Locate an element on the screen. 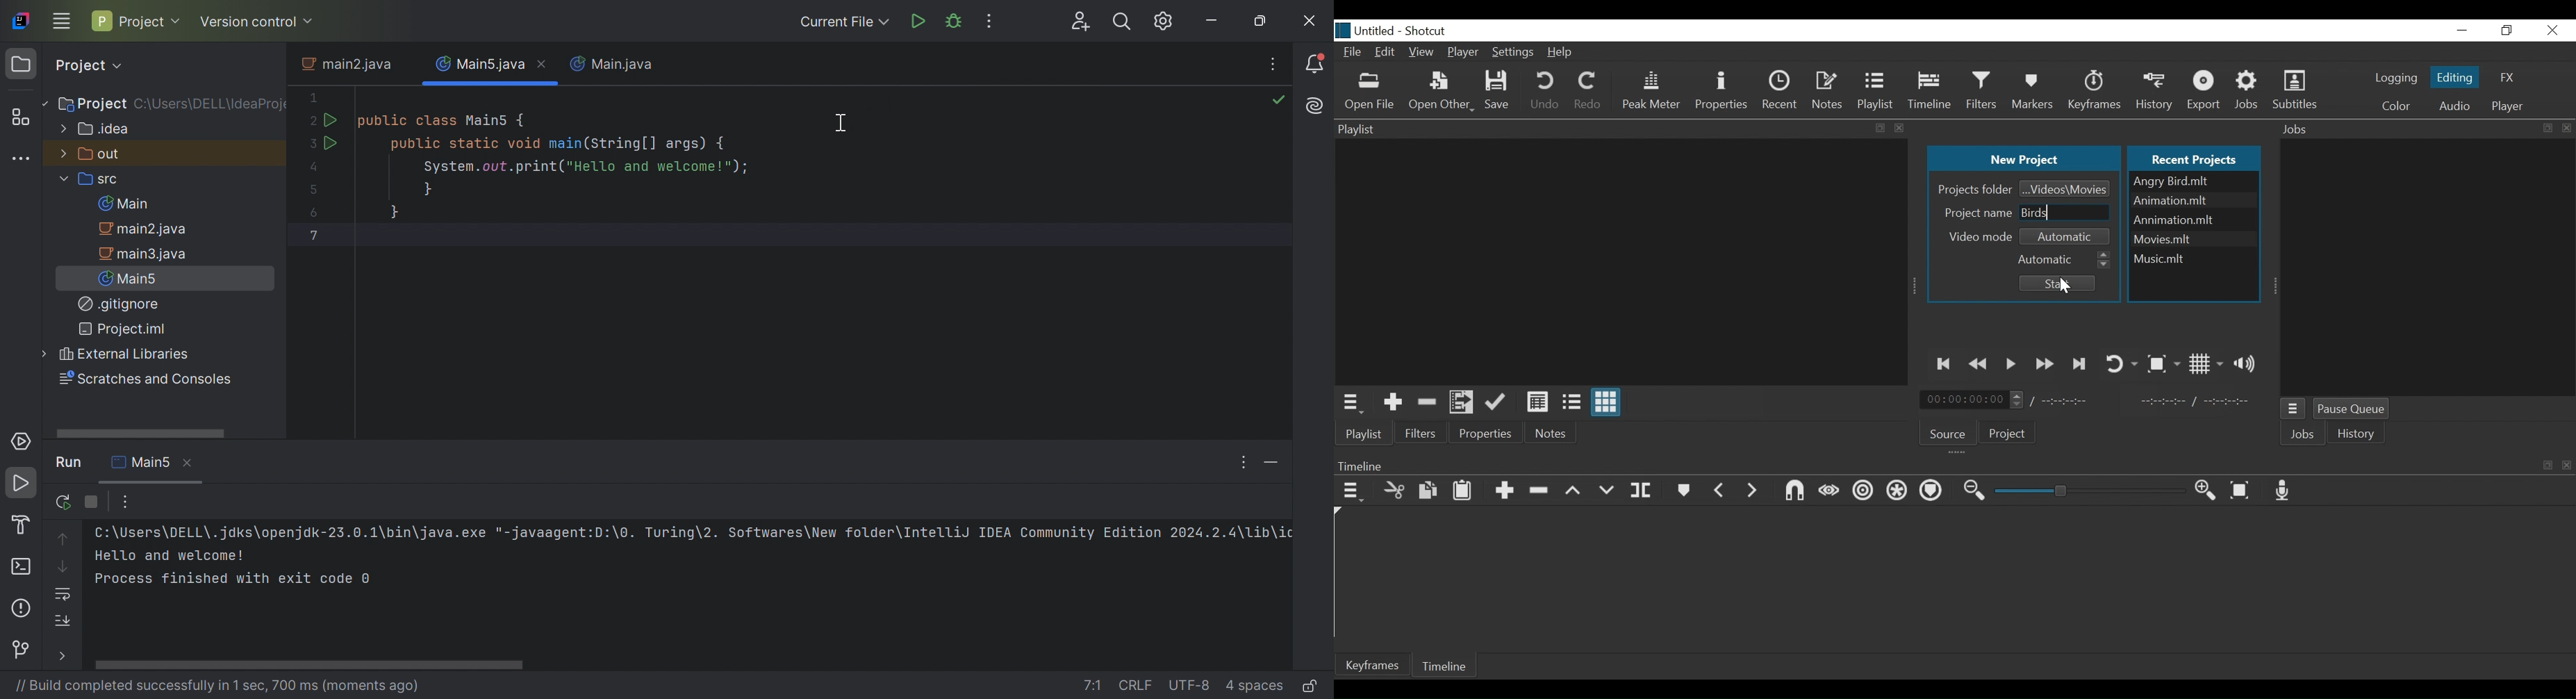 The width and height of the screenshot is (2576, 700). Start is located at coordinates (2055, 283).